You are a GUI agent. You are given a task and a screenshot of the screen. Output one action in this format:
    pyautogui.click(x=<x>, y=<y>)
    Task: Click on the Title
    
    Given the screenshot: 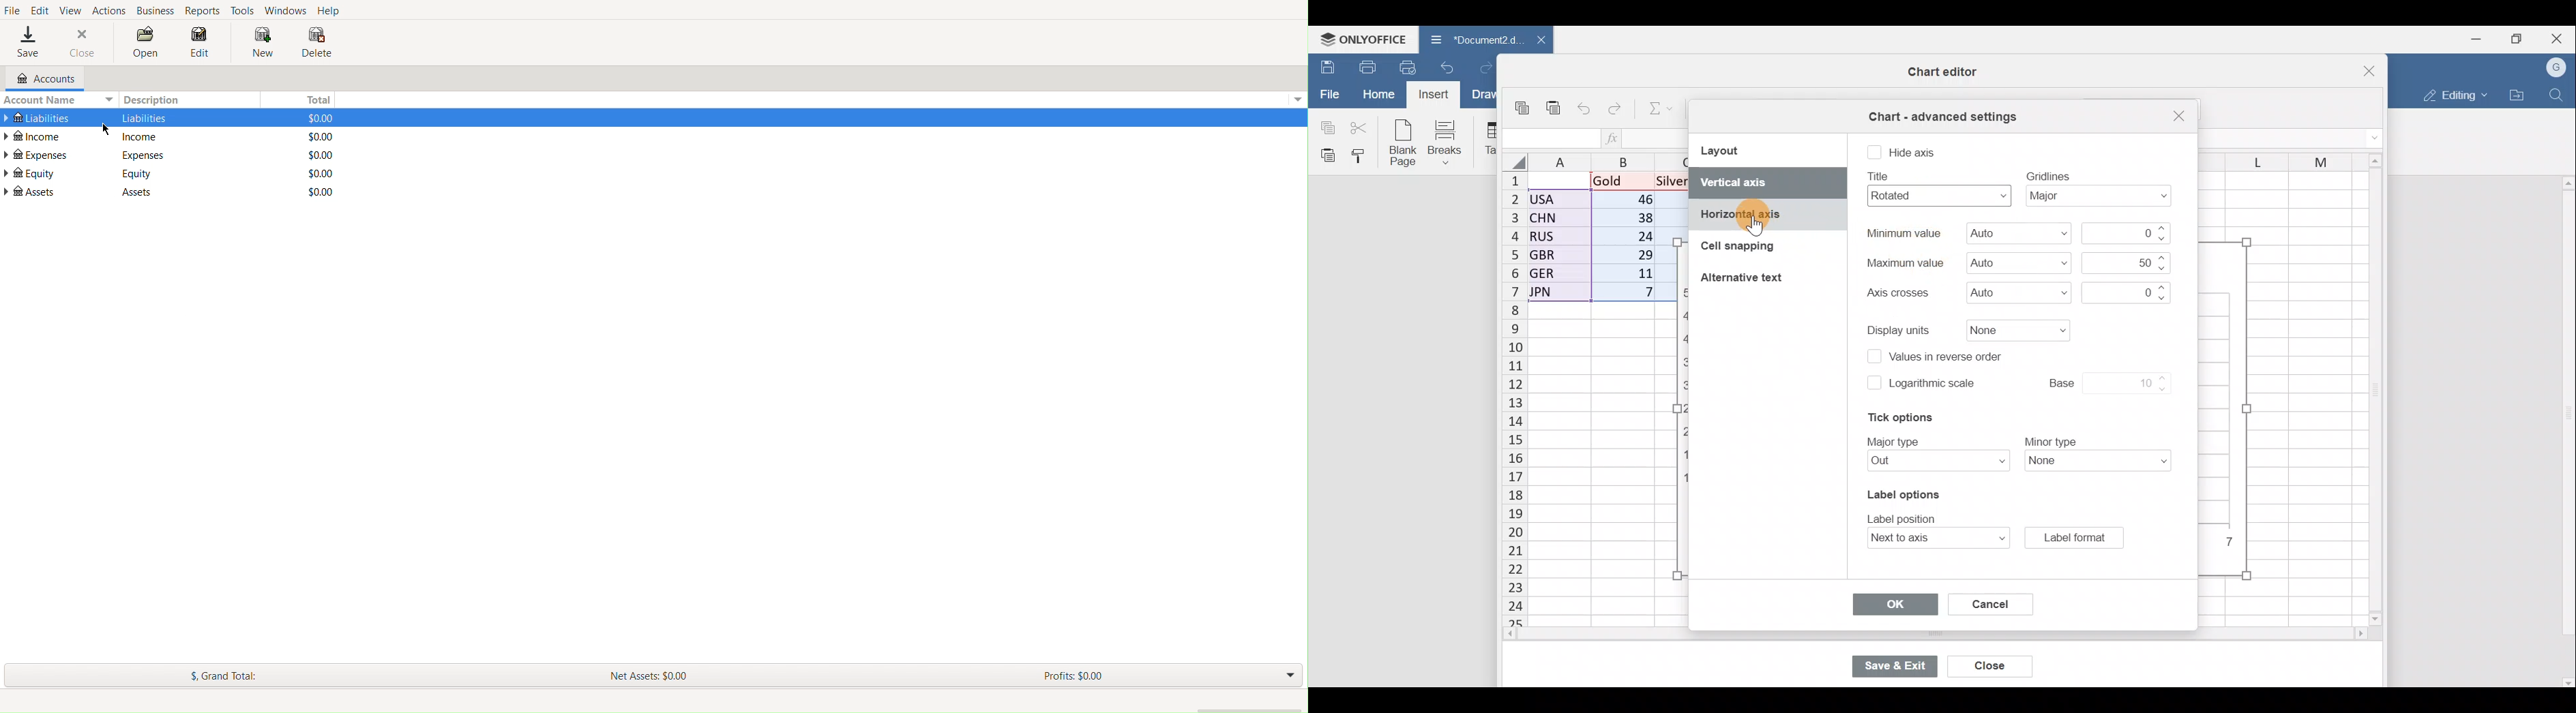 What is the action you would take?
    pyautogui.click(x=1935, y=195)
    